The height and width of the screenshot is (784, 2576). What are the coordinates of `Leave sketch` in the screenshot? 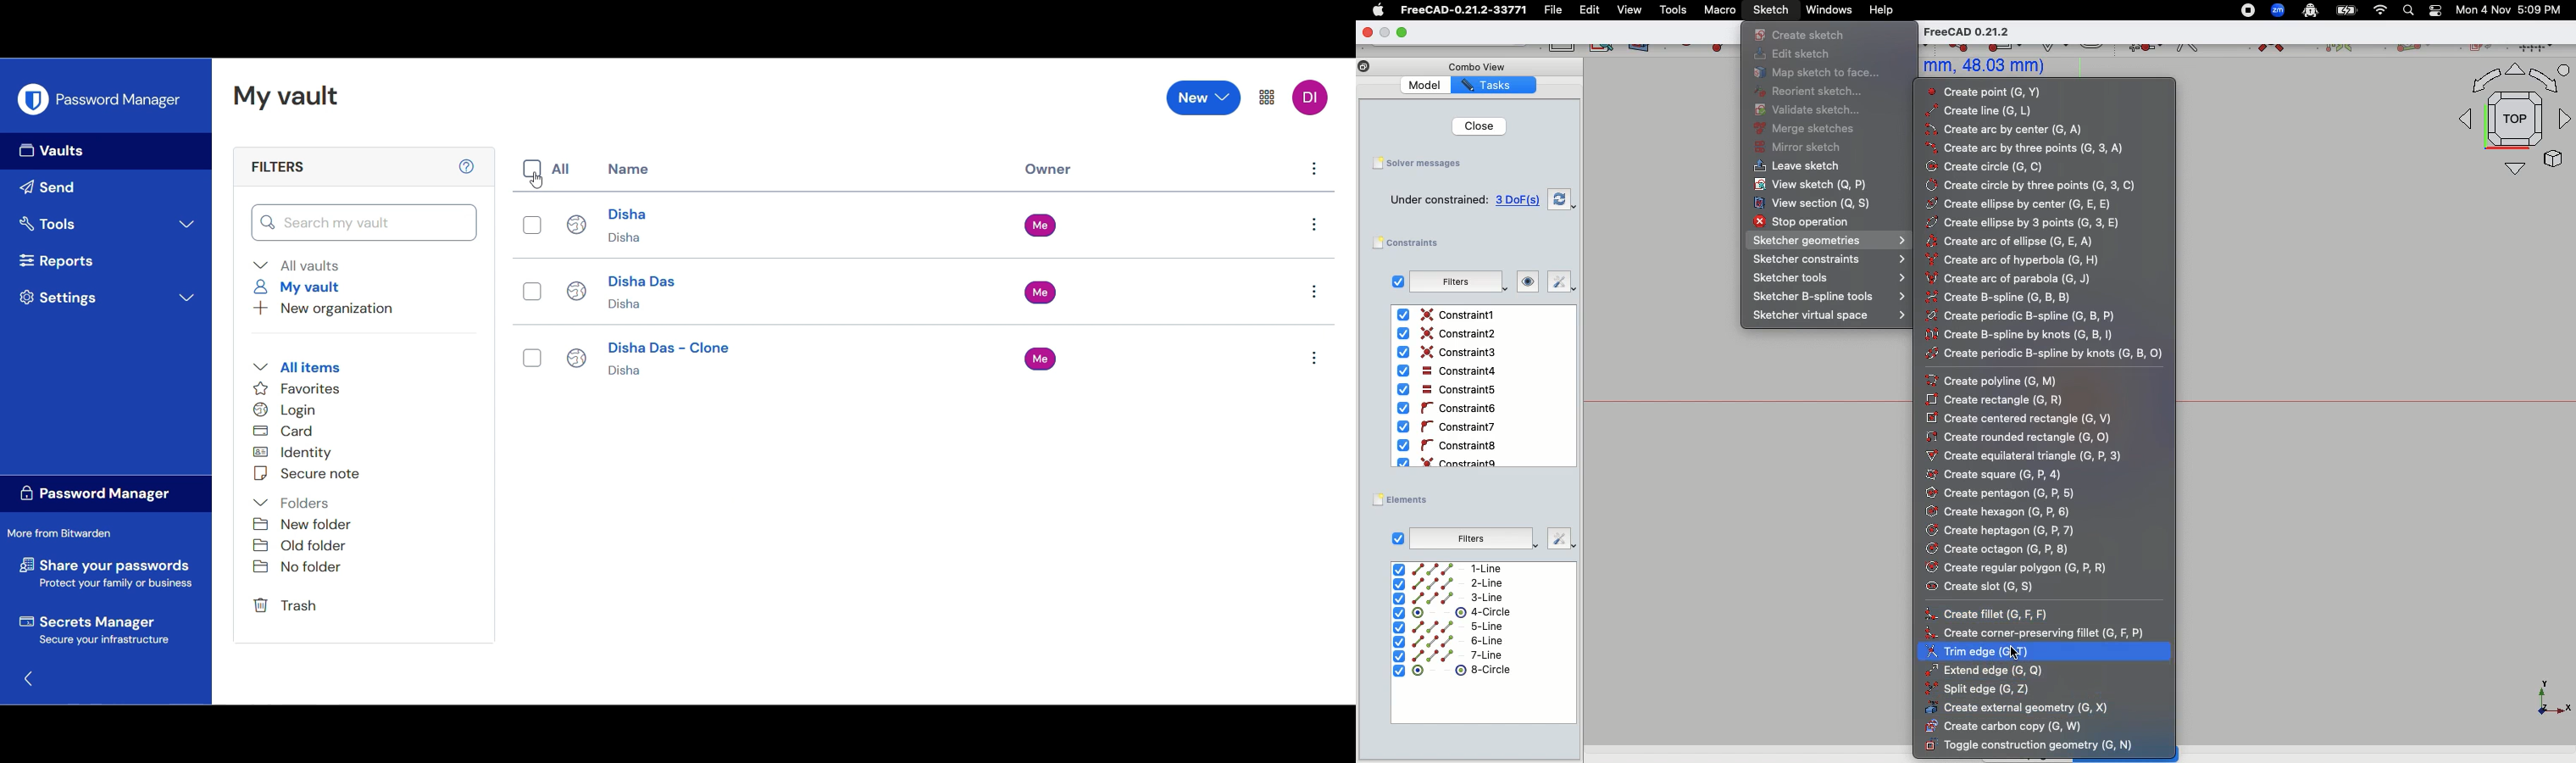 It's located at (1814, 167).